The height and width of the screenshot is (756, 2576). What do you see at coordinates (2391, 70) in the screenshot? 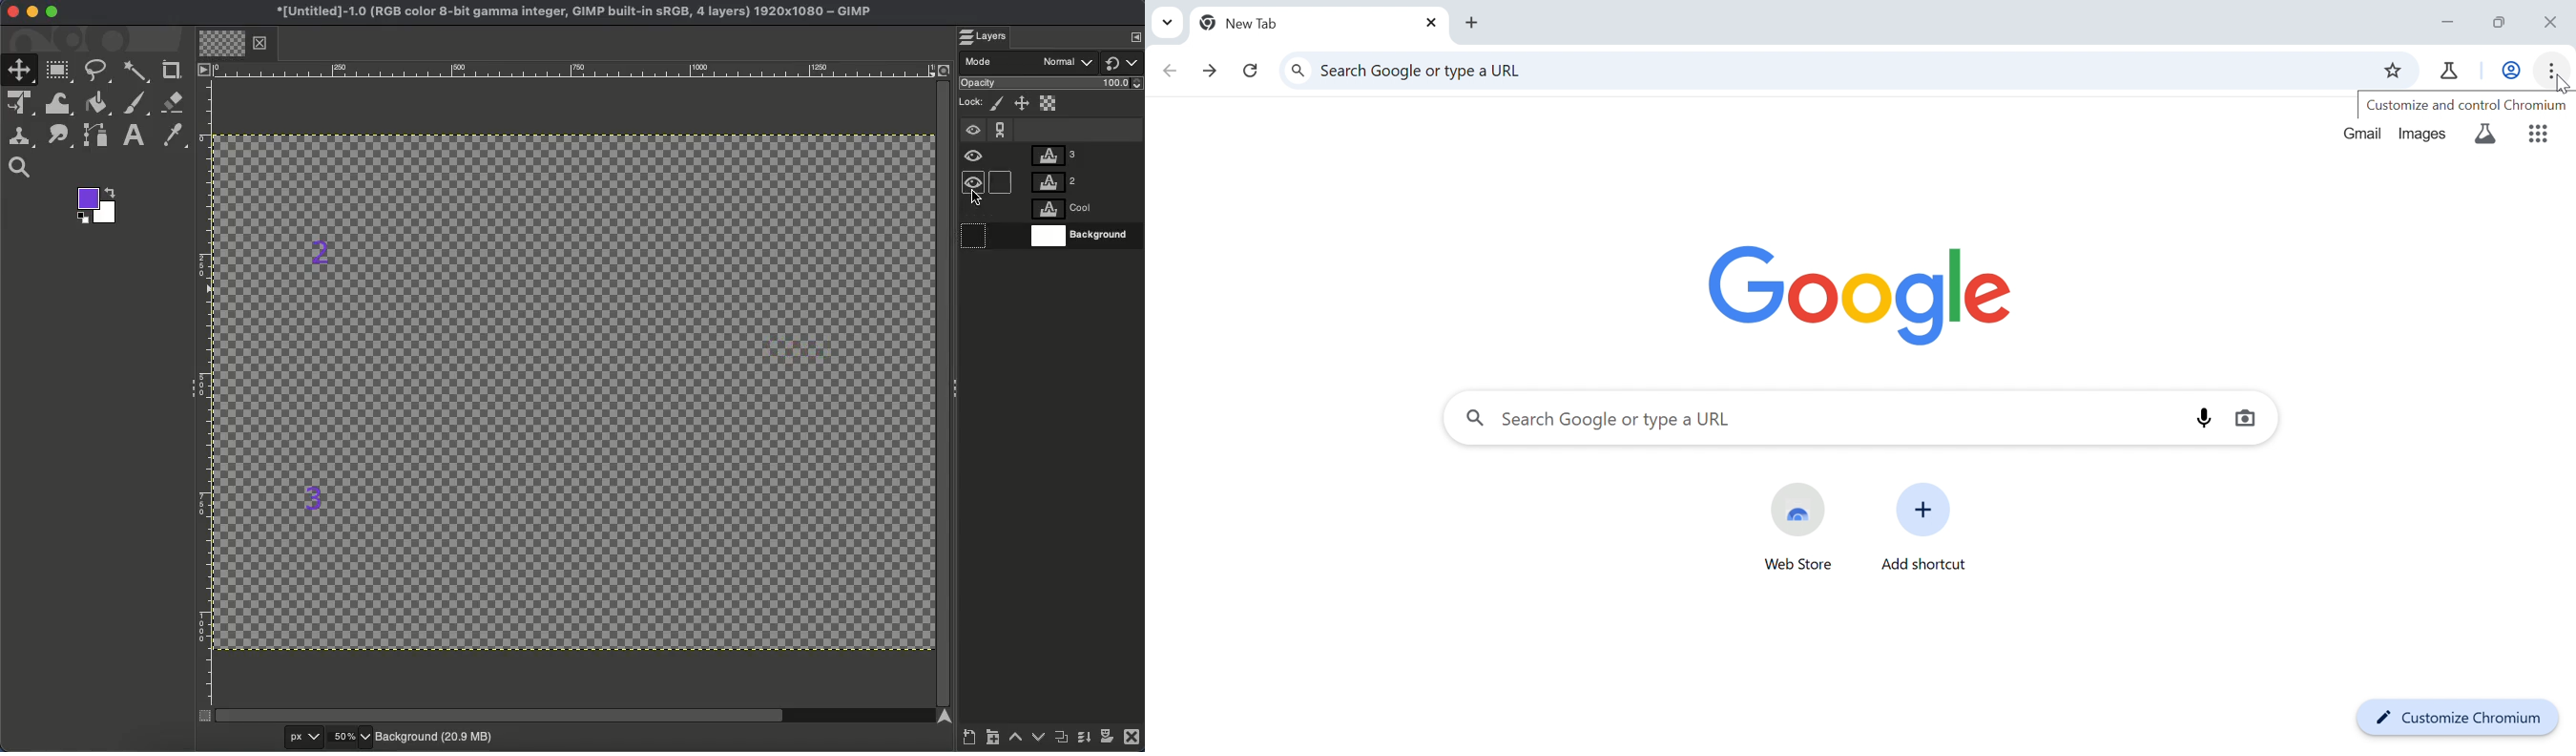
I see `Bookmark this tab` at bounding box center [2391, 70].